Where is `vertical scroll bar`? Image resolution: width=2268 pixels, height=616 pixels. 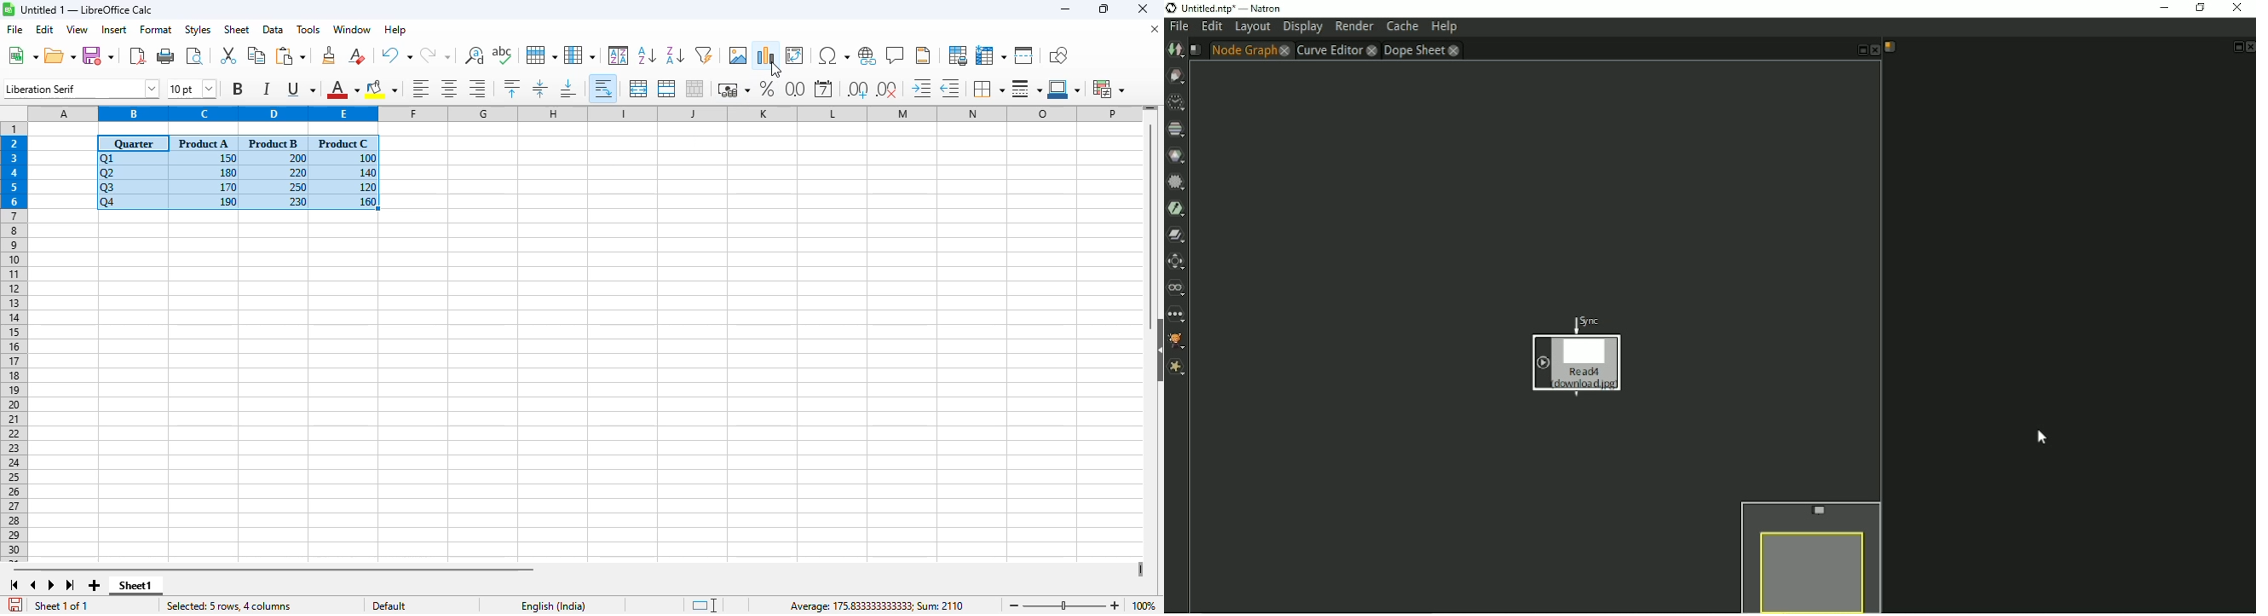 vertical scroll bar is located at coordinates (1152, 226).